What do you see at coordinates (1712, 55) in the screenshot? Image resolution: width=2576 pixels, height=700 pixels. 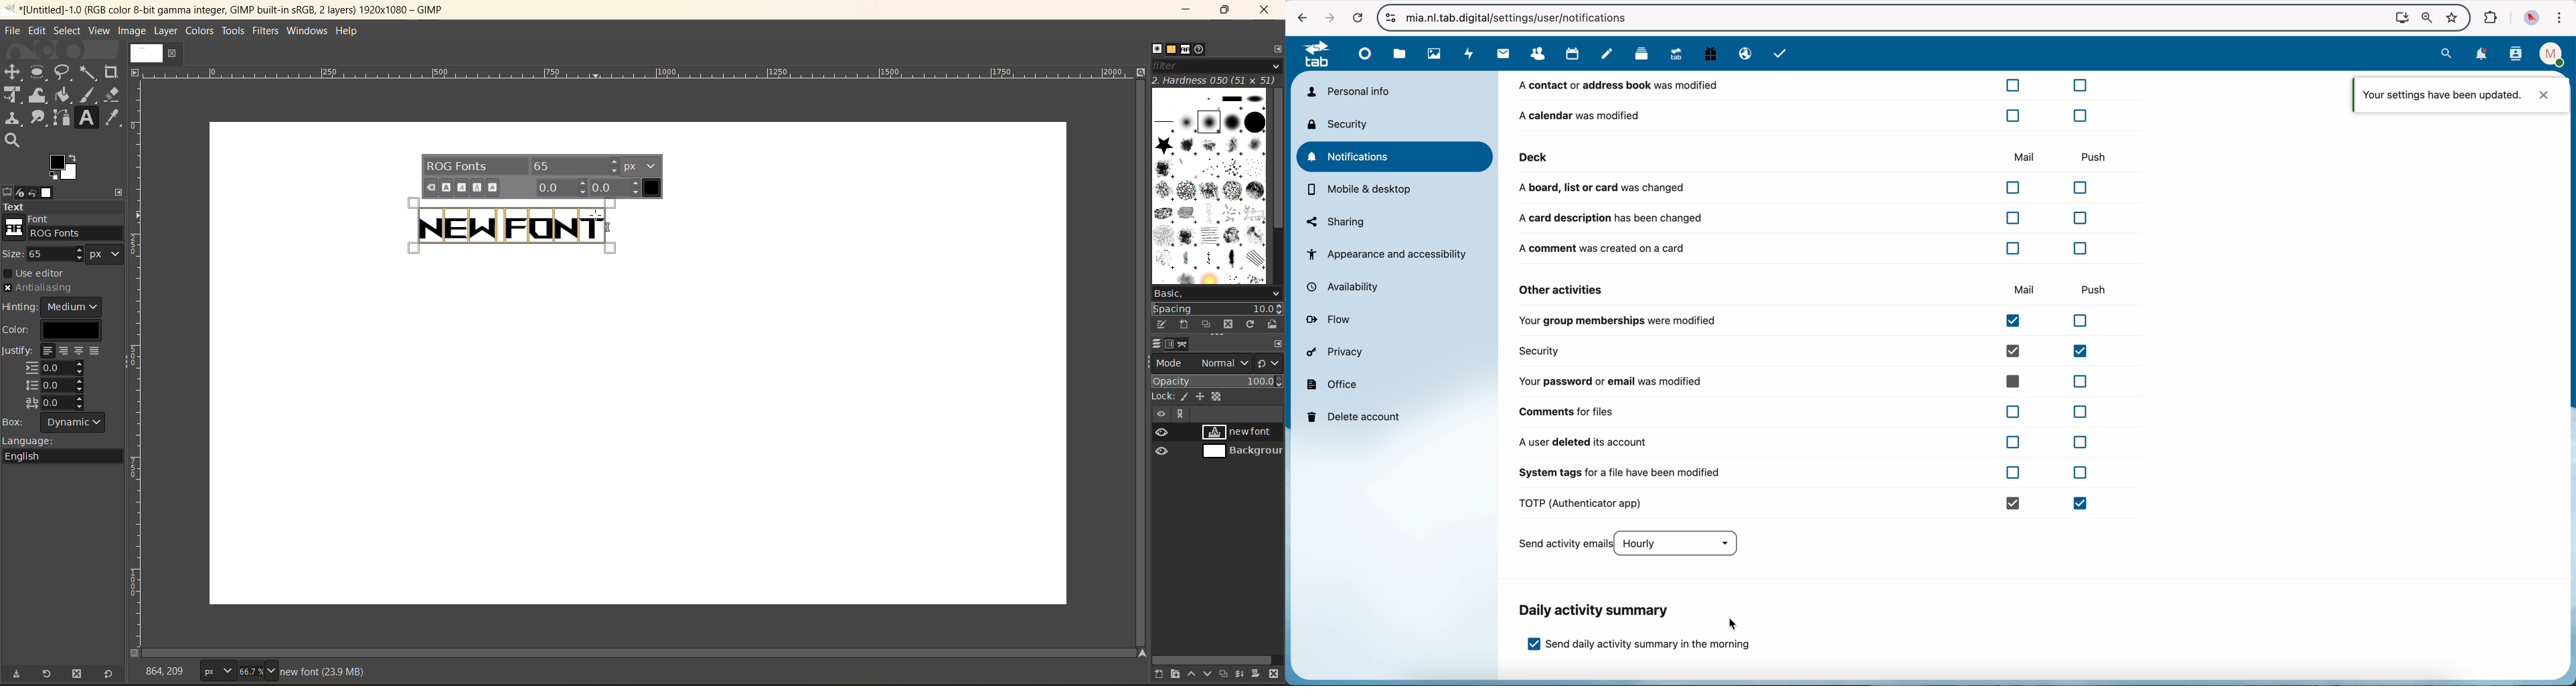 I see `free trial PC` at bounding box center [1712, 55].